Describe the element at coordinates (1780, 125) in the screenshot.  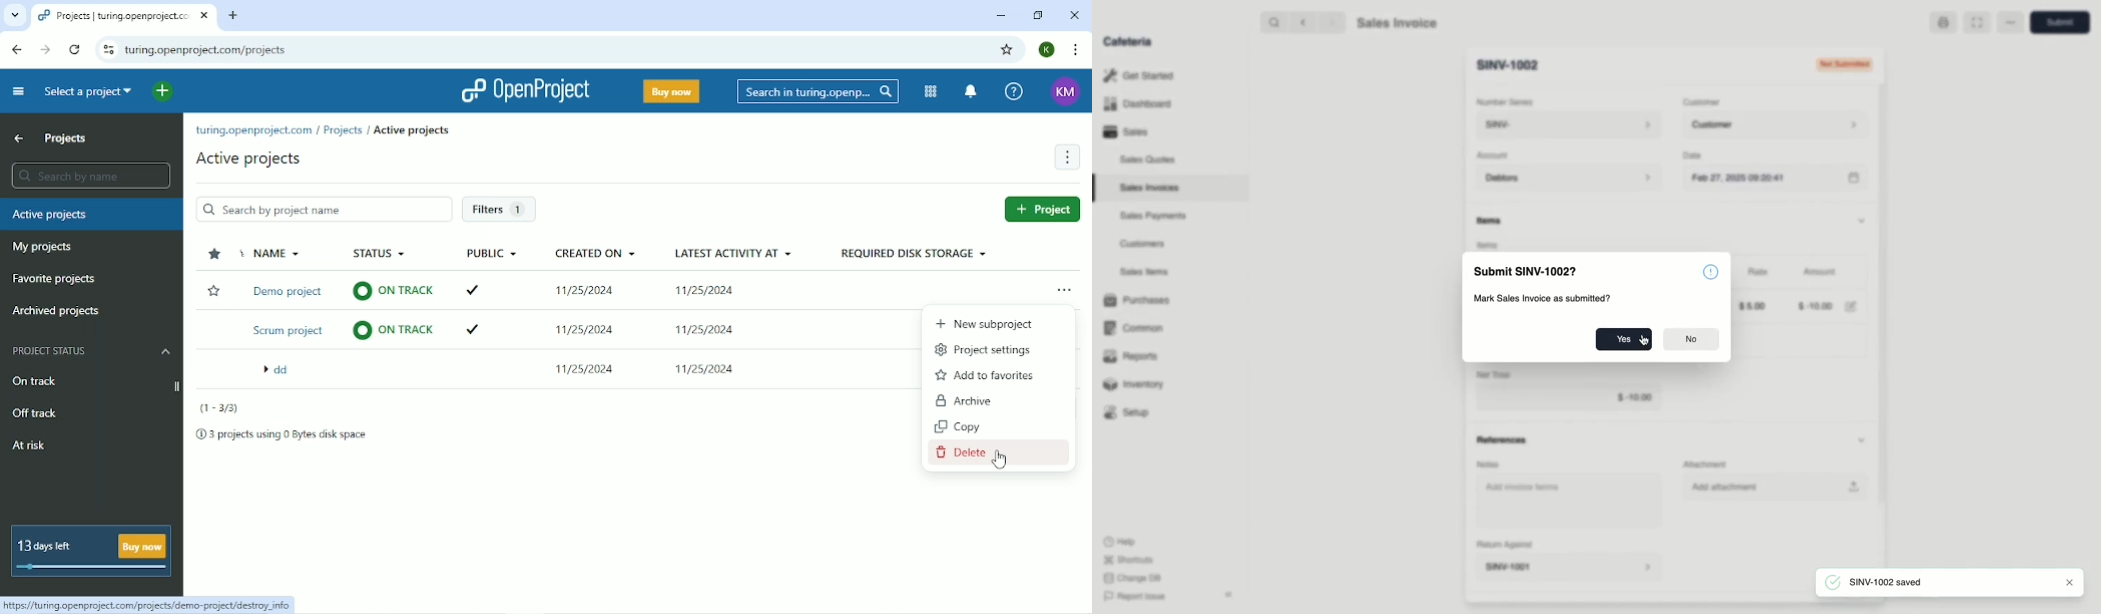
I see `Customer` at that location.